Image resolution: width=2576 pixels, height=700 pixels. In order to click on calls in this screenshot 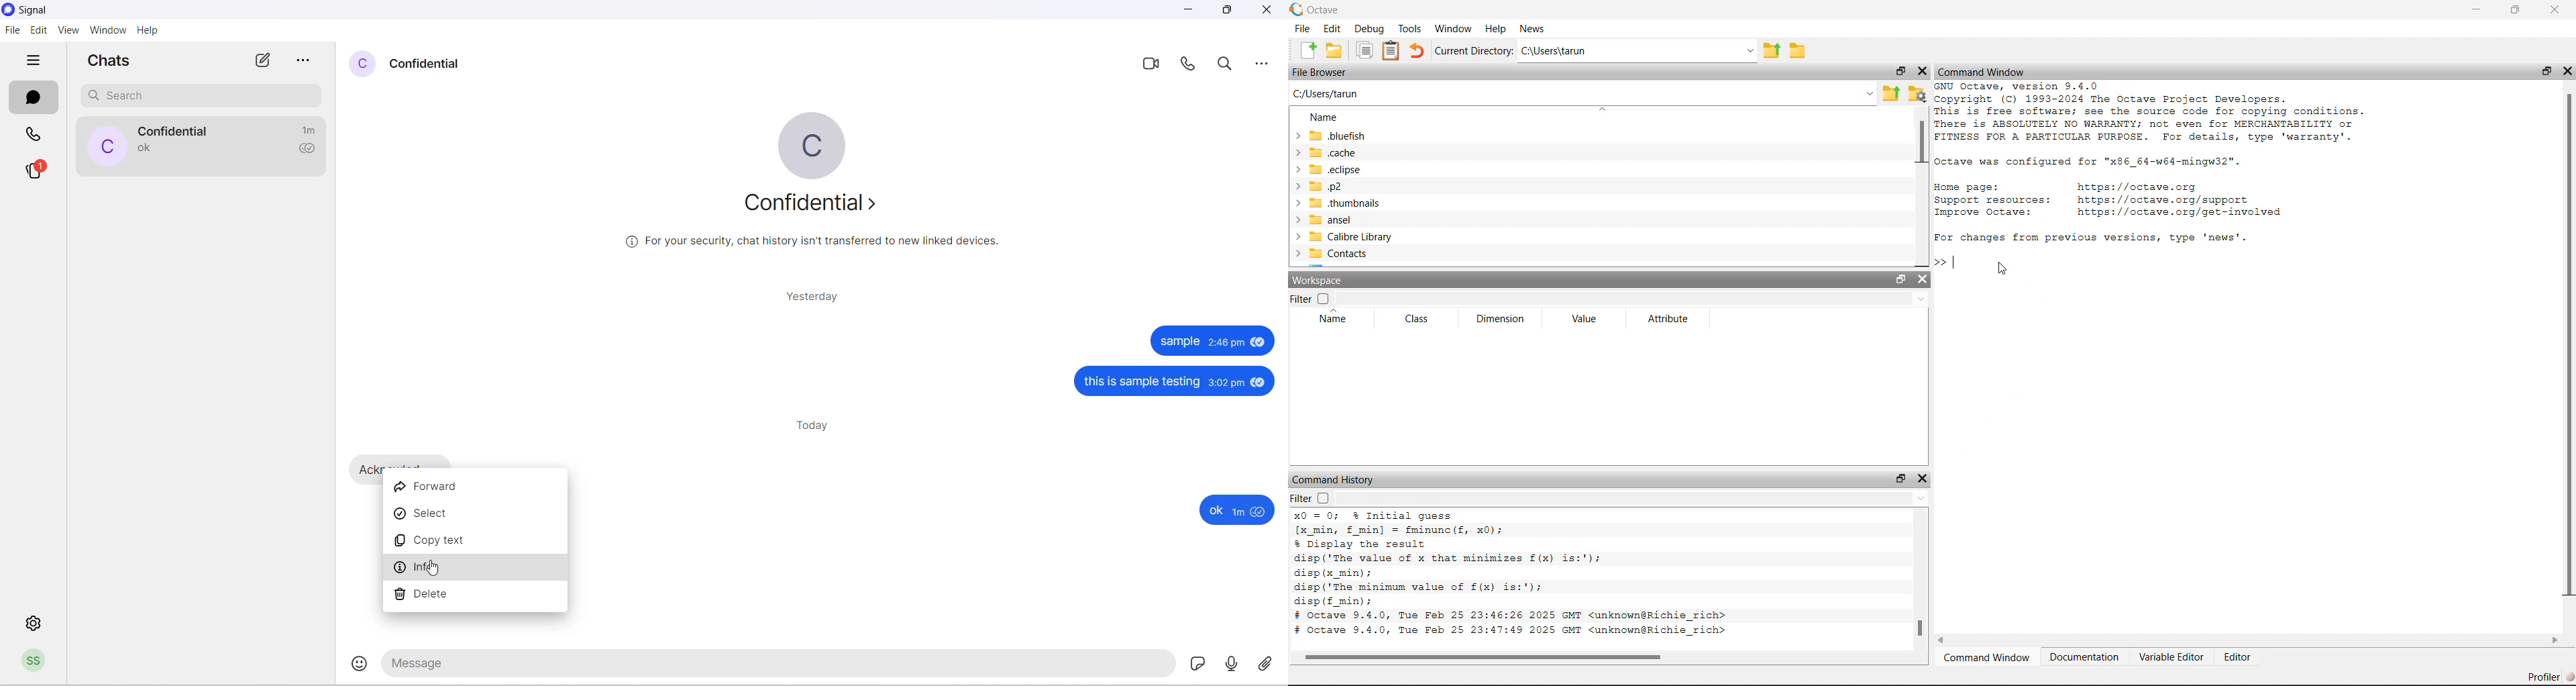, I will do `click(31, 133)`.